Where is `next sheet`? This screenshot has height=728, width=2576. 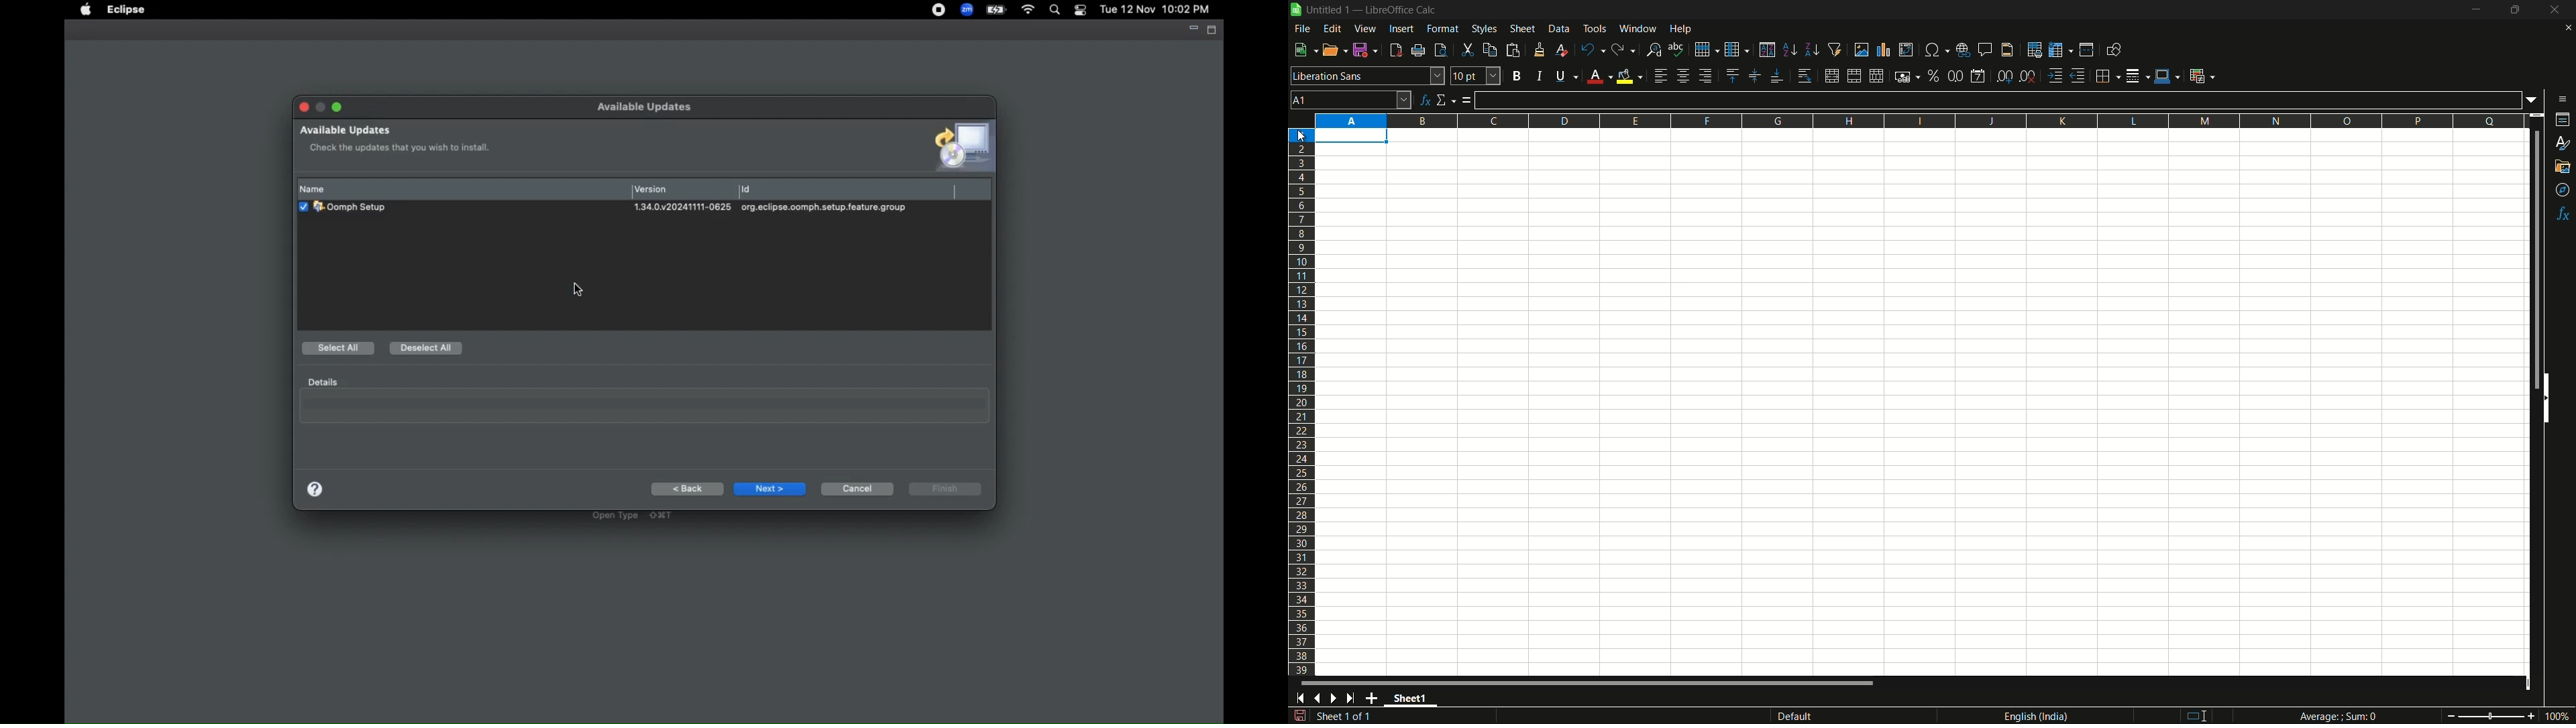
next sheet is located at coordinates (1336, 698).